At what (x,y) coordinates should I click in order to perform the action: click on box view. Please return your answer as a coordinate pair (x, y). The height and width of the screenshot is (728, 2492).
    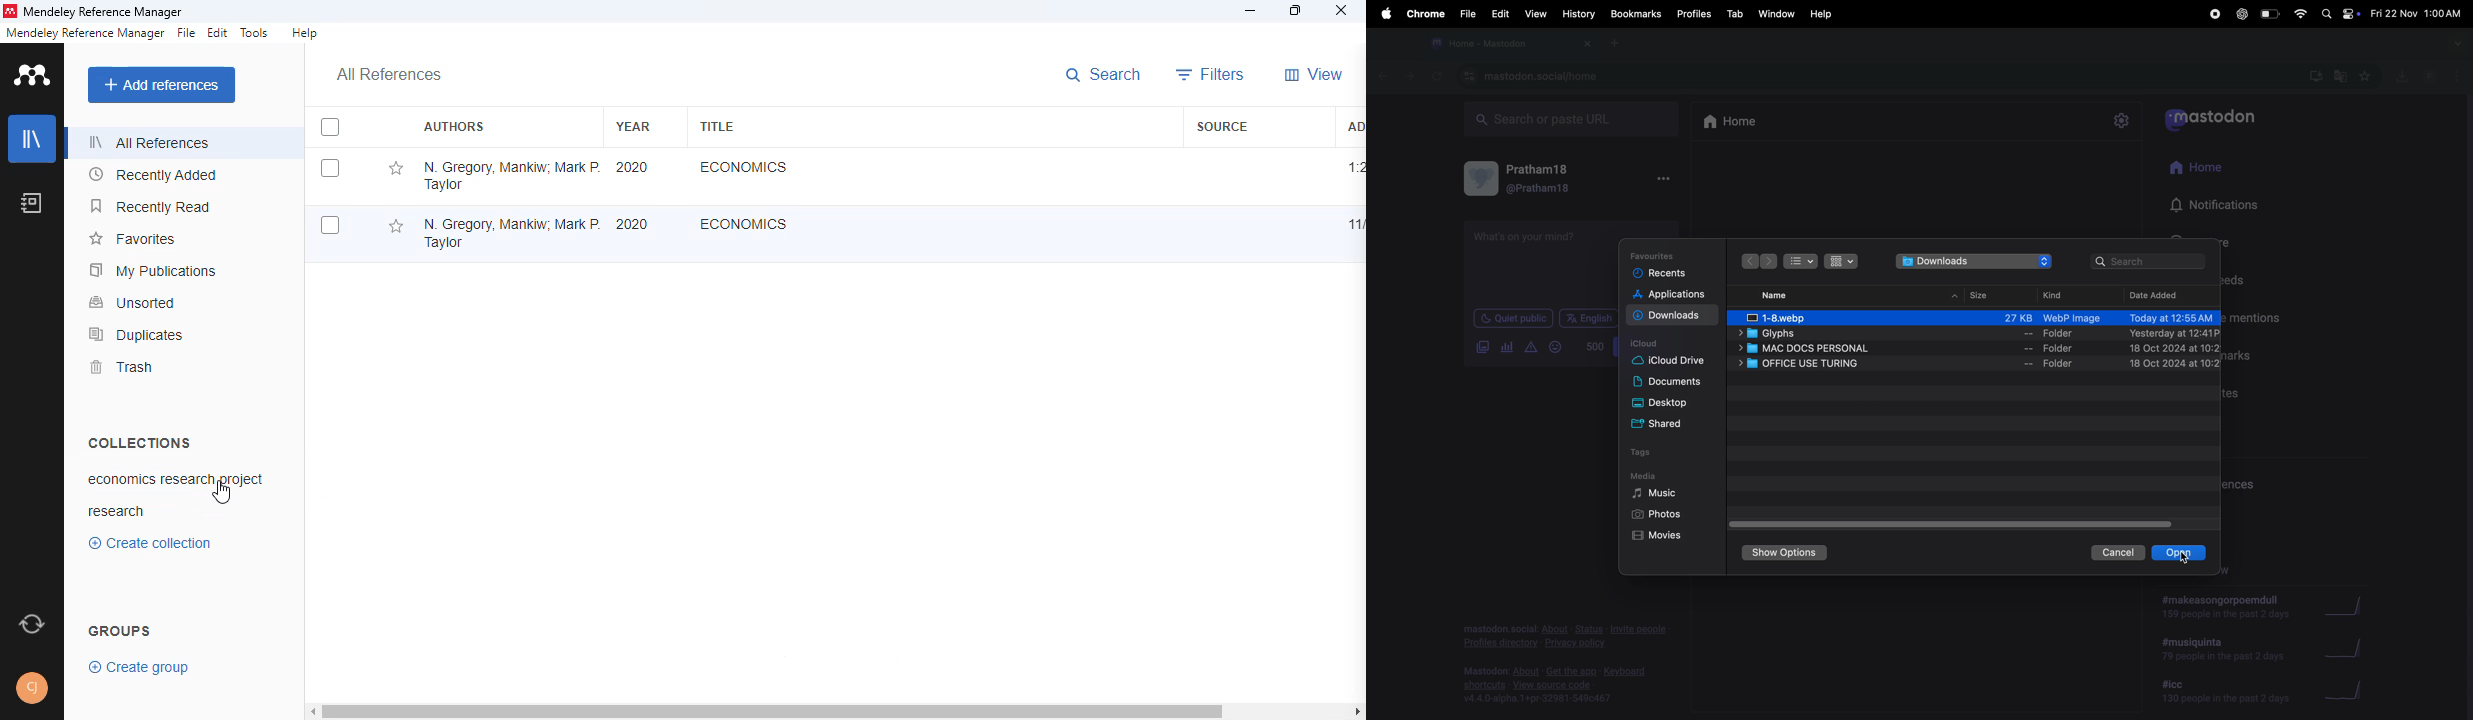
    Looking at the image, I should click on (1839, 261).